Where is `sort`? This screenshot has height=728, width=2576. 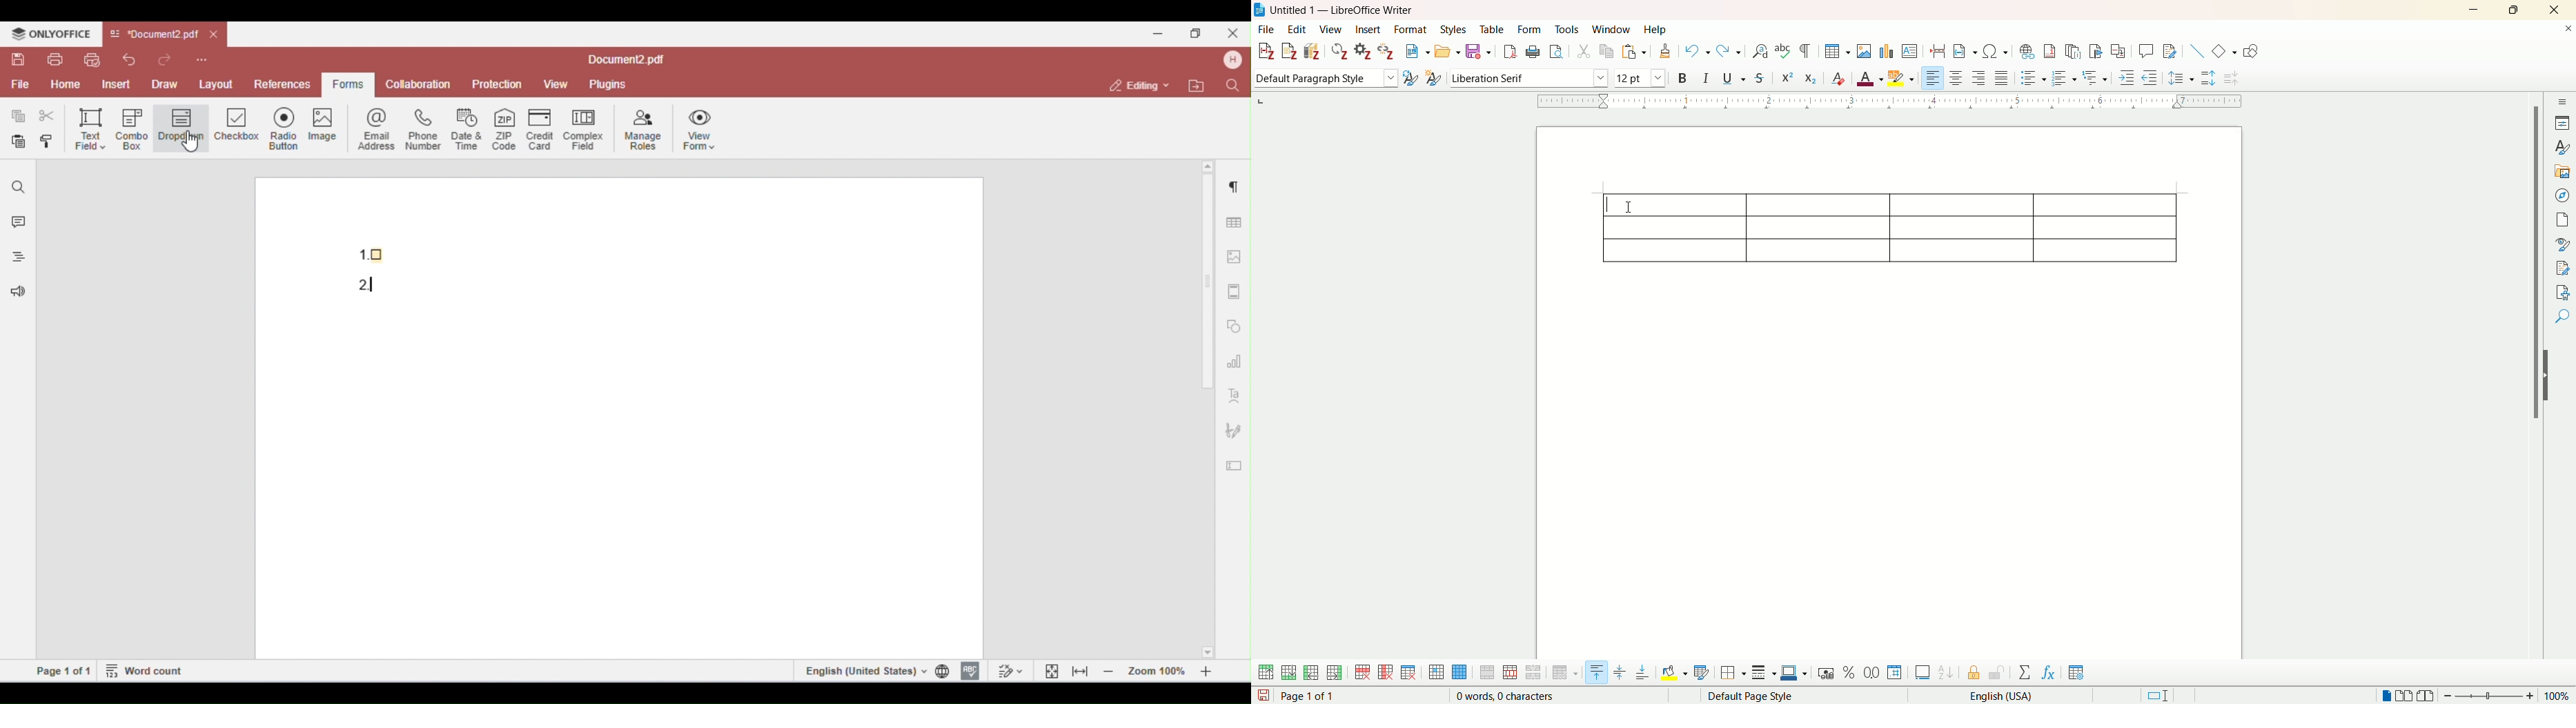
sort is located at coordinates (1947, 672).